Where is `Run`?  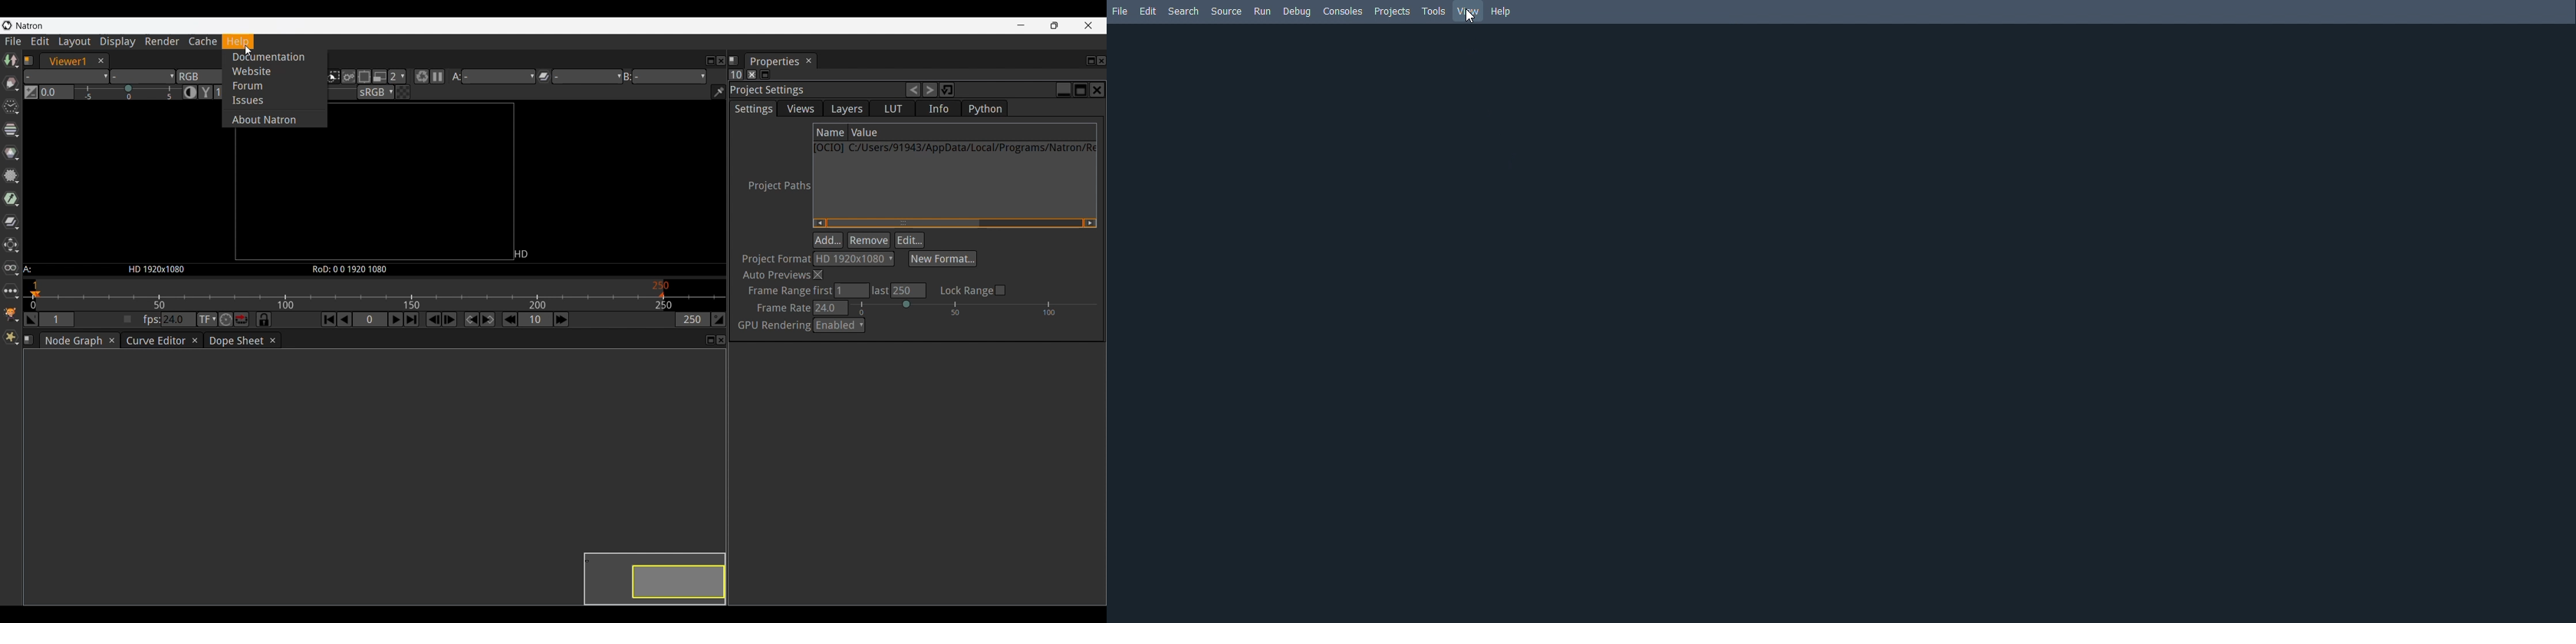
Run is located at coordinates (1262, 12).